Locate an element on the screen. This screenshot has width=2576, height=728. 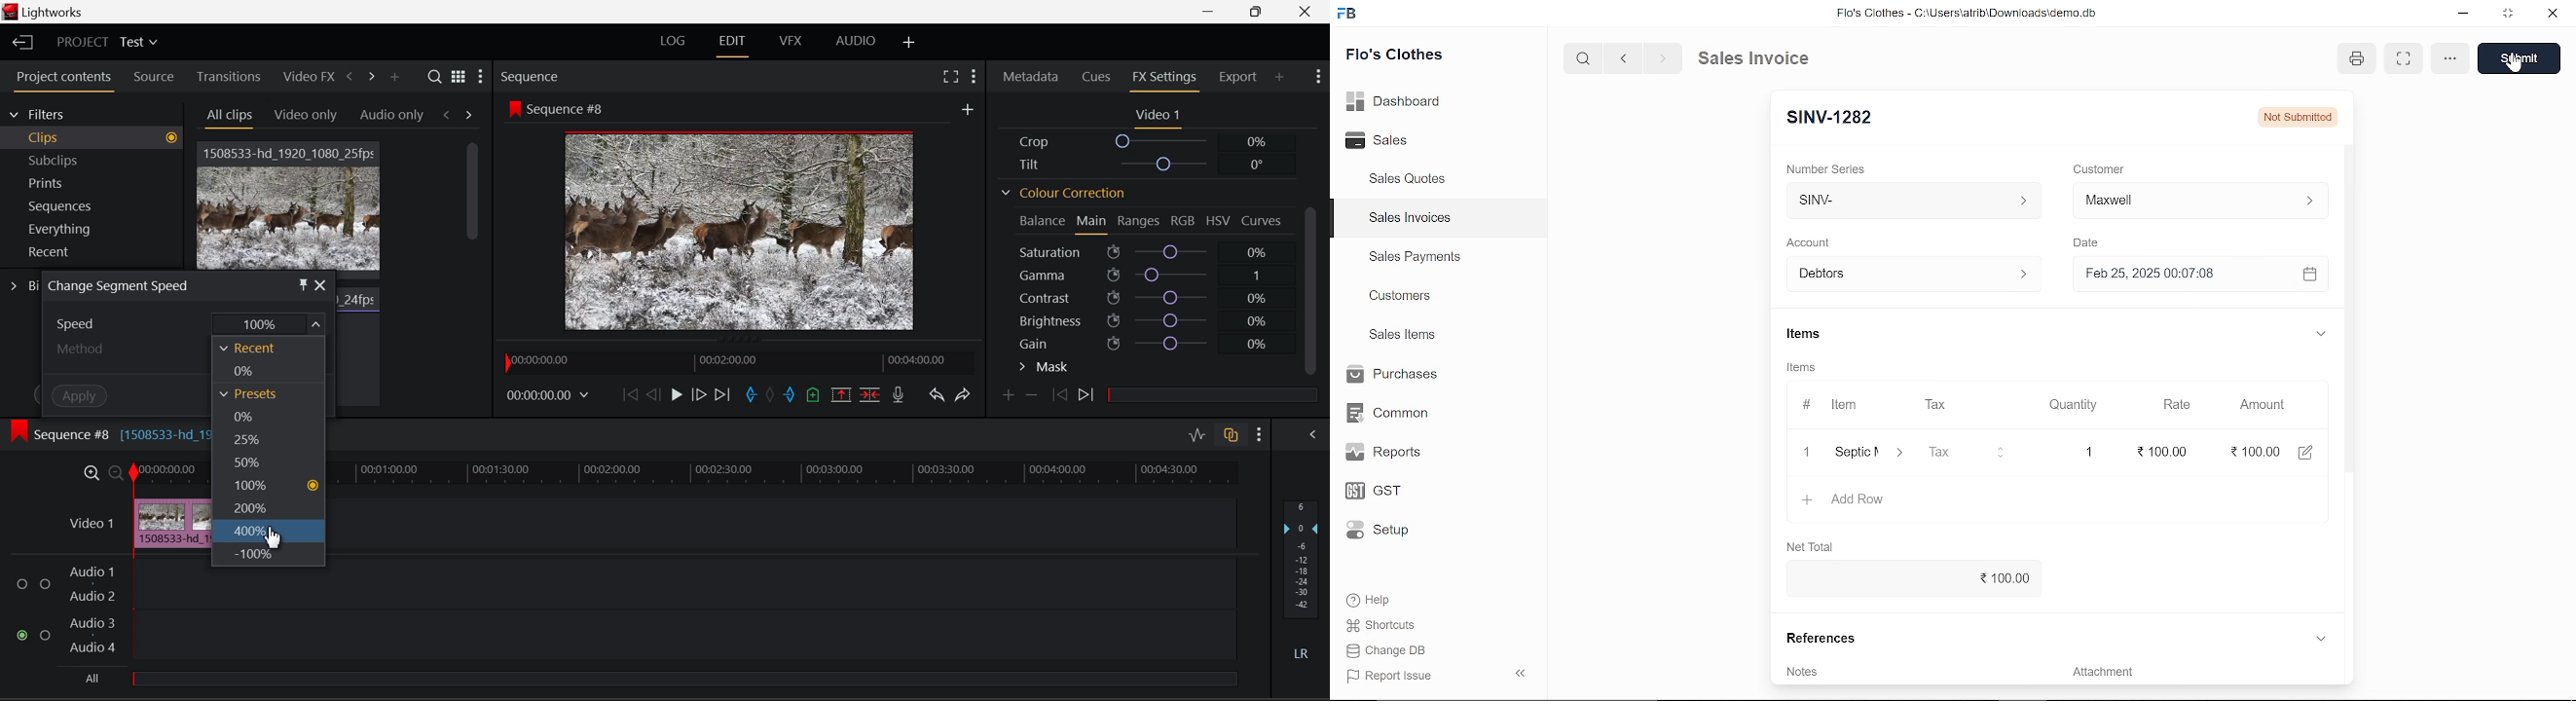
Tax is located at coordinates (1947, 452).